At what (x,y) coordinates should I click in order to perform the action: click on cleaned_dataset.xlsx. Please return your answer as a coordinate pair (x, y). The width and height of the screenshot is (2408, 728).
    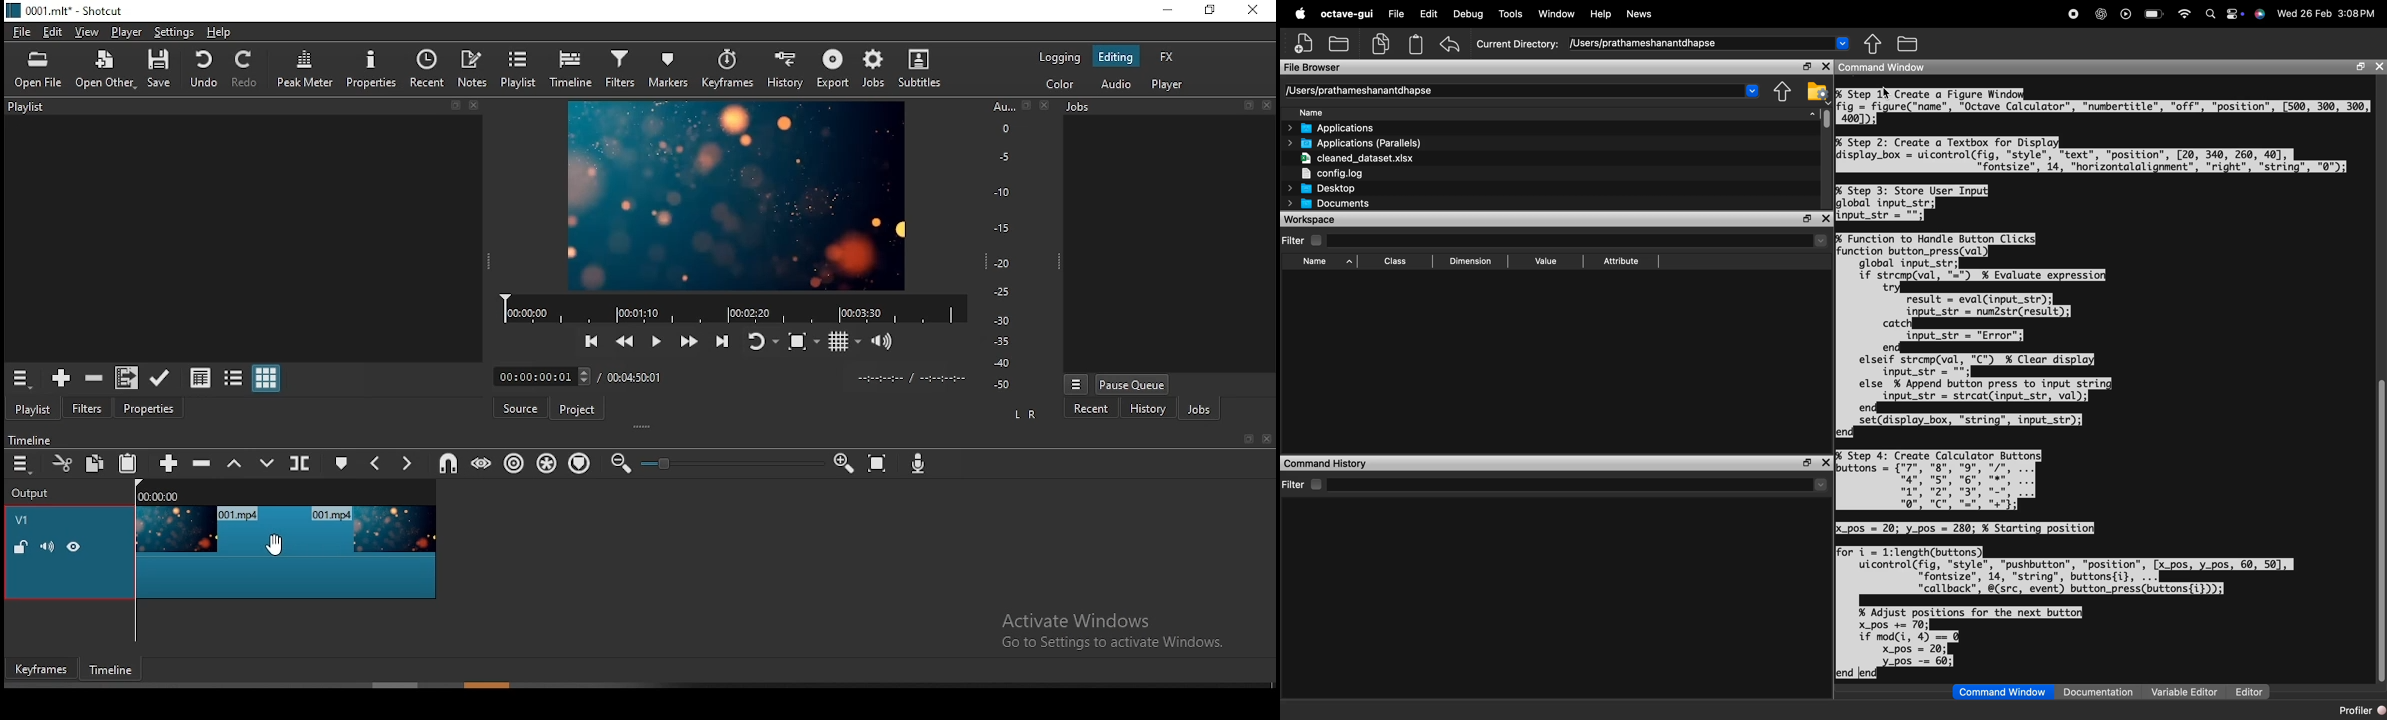
    Looking at the image, I should click on (1358, 159).